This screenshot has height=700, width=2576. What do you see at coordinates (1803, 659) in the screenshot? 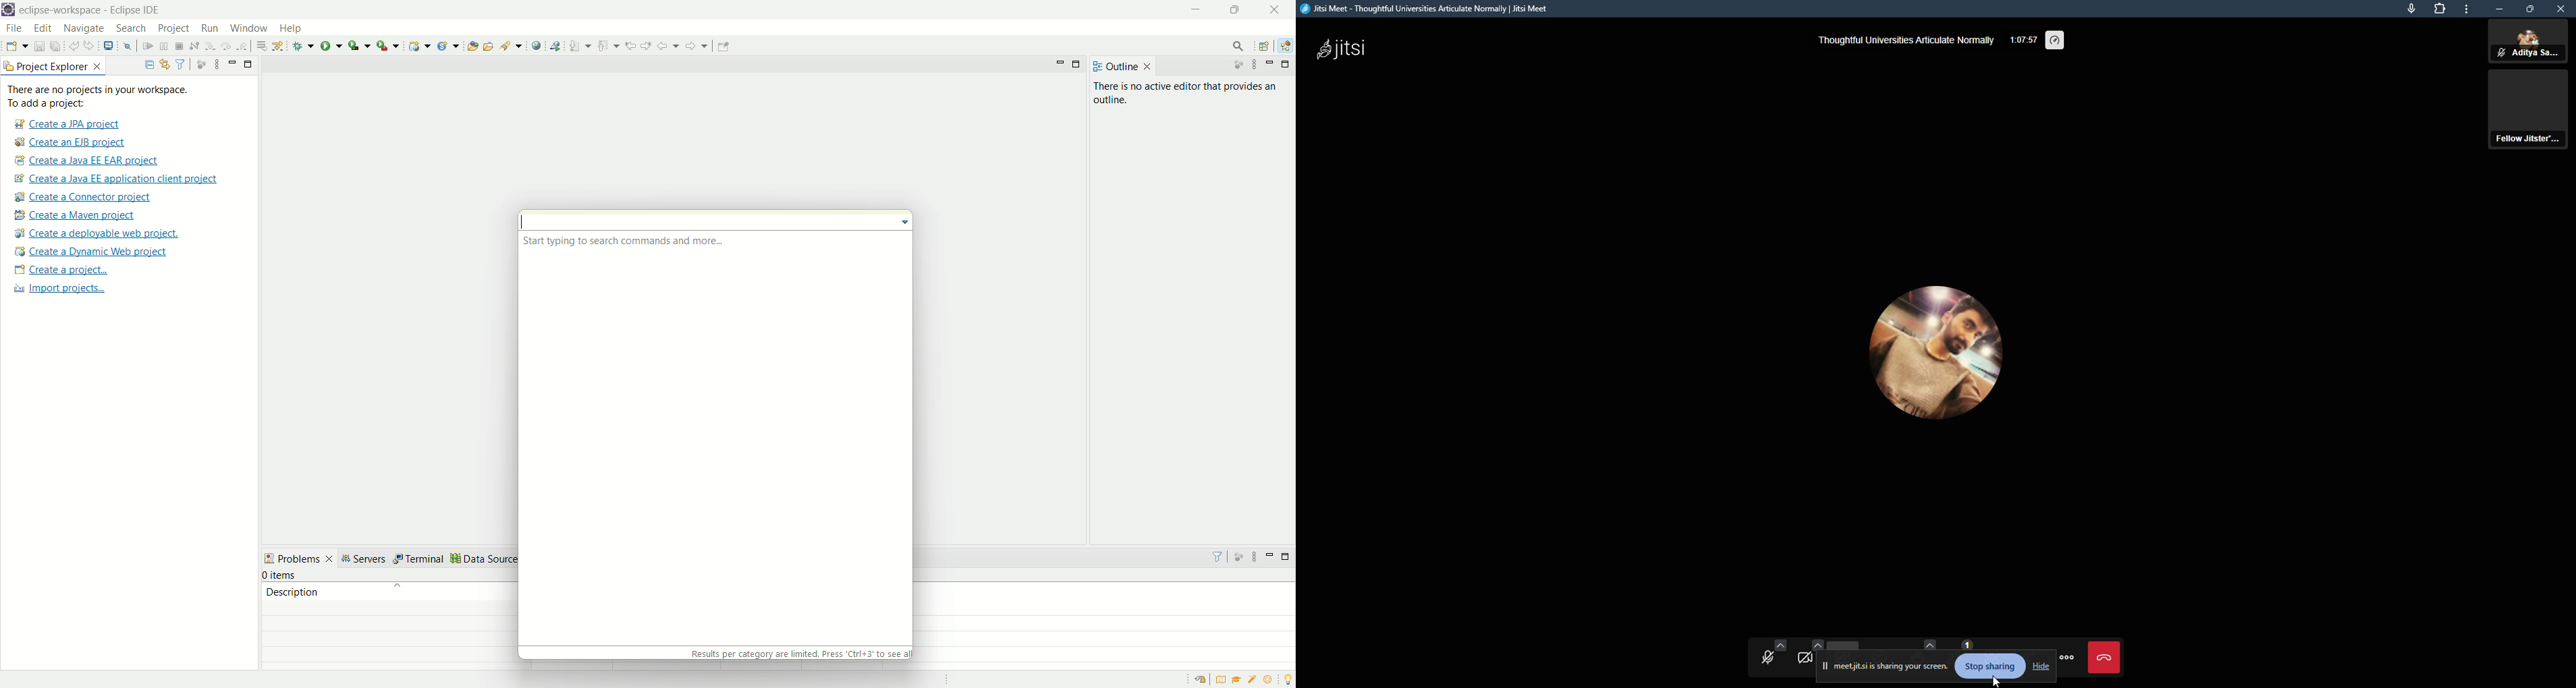
I see `start camera` at bounding box center [1803, 659].